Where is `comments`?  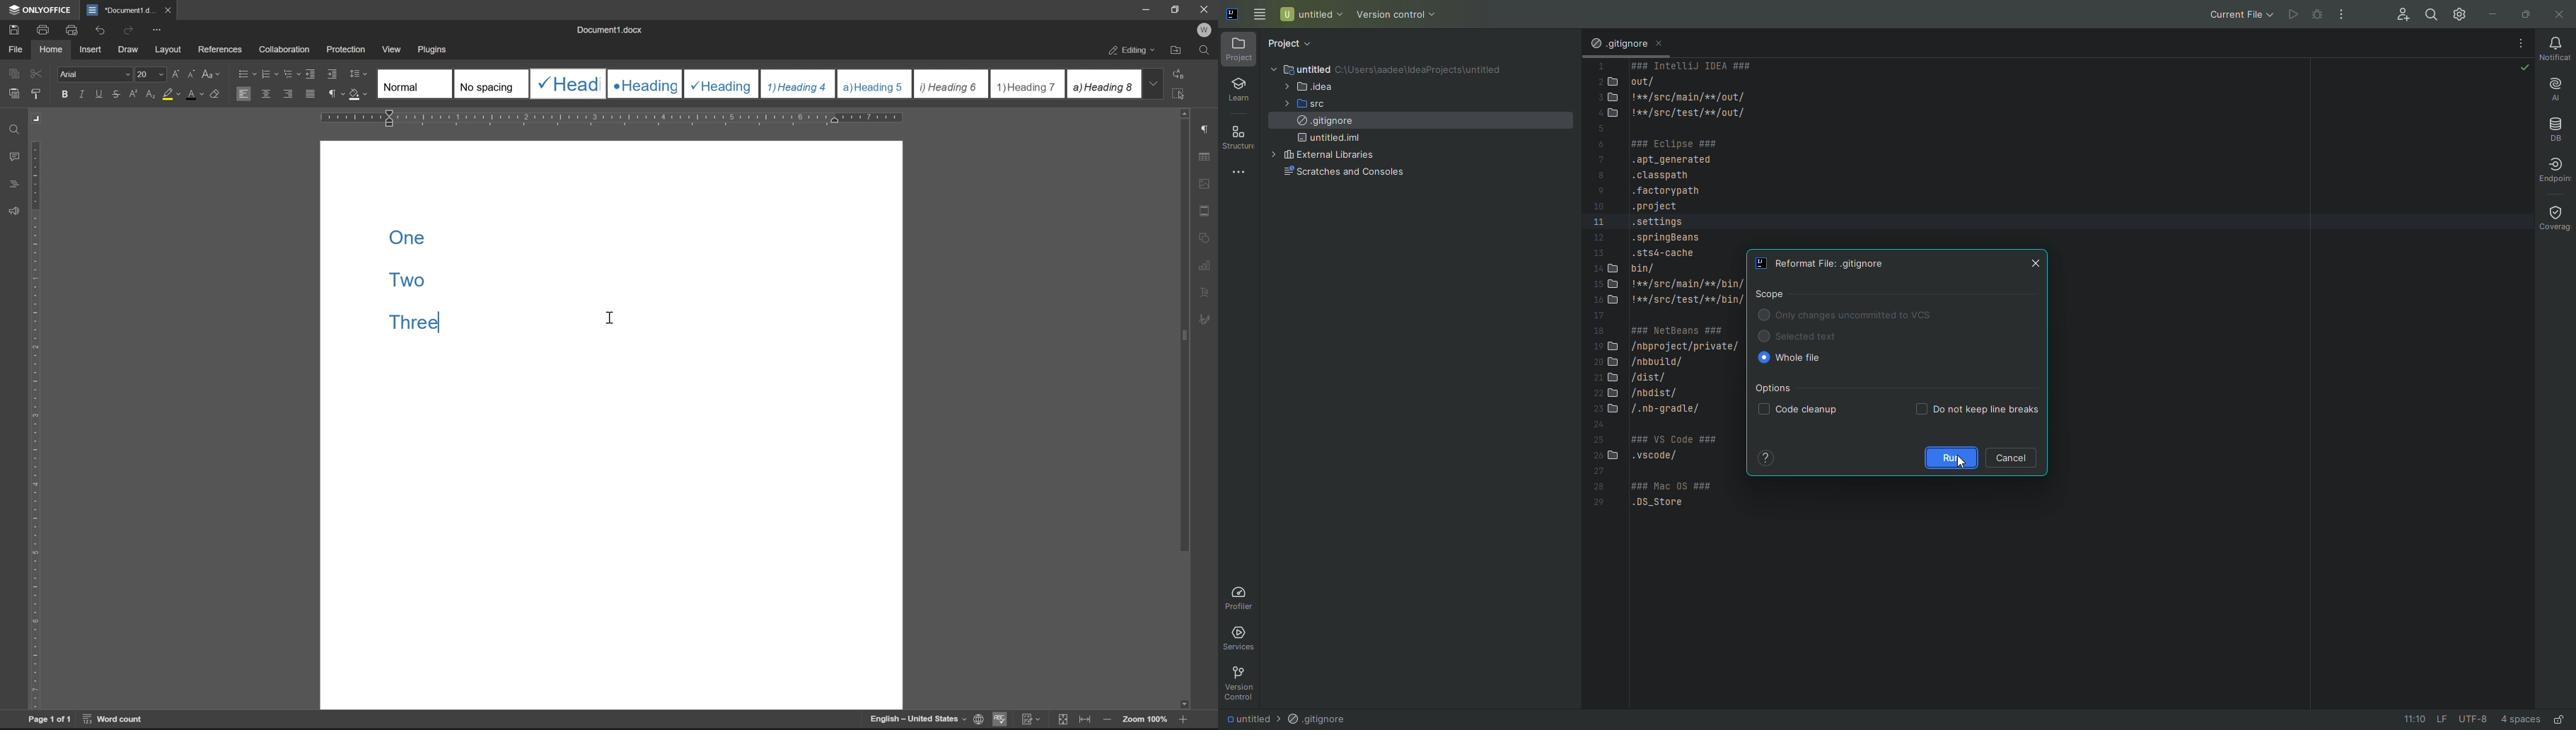 comments is located at coordinates (16, 157).